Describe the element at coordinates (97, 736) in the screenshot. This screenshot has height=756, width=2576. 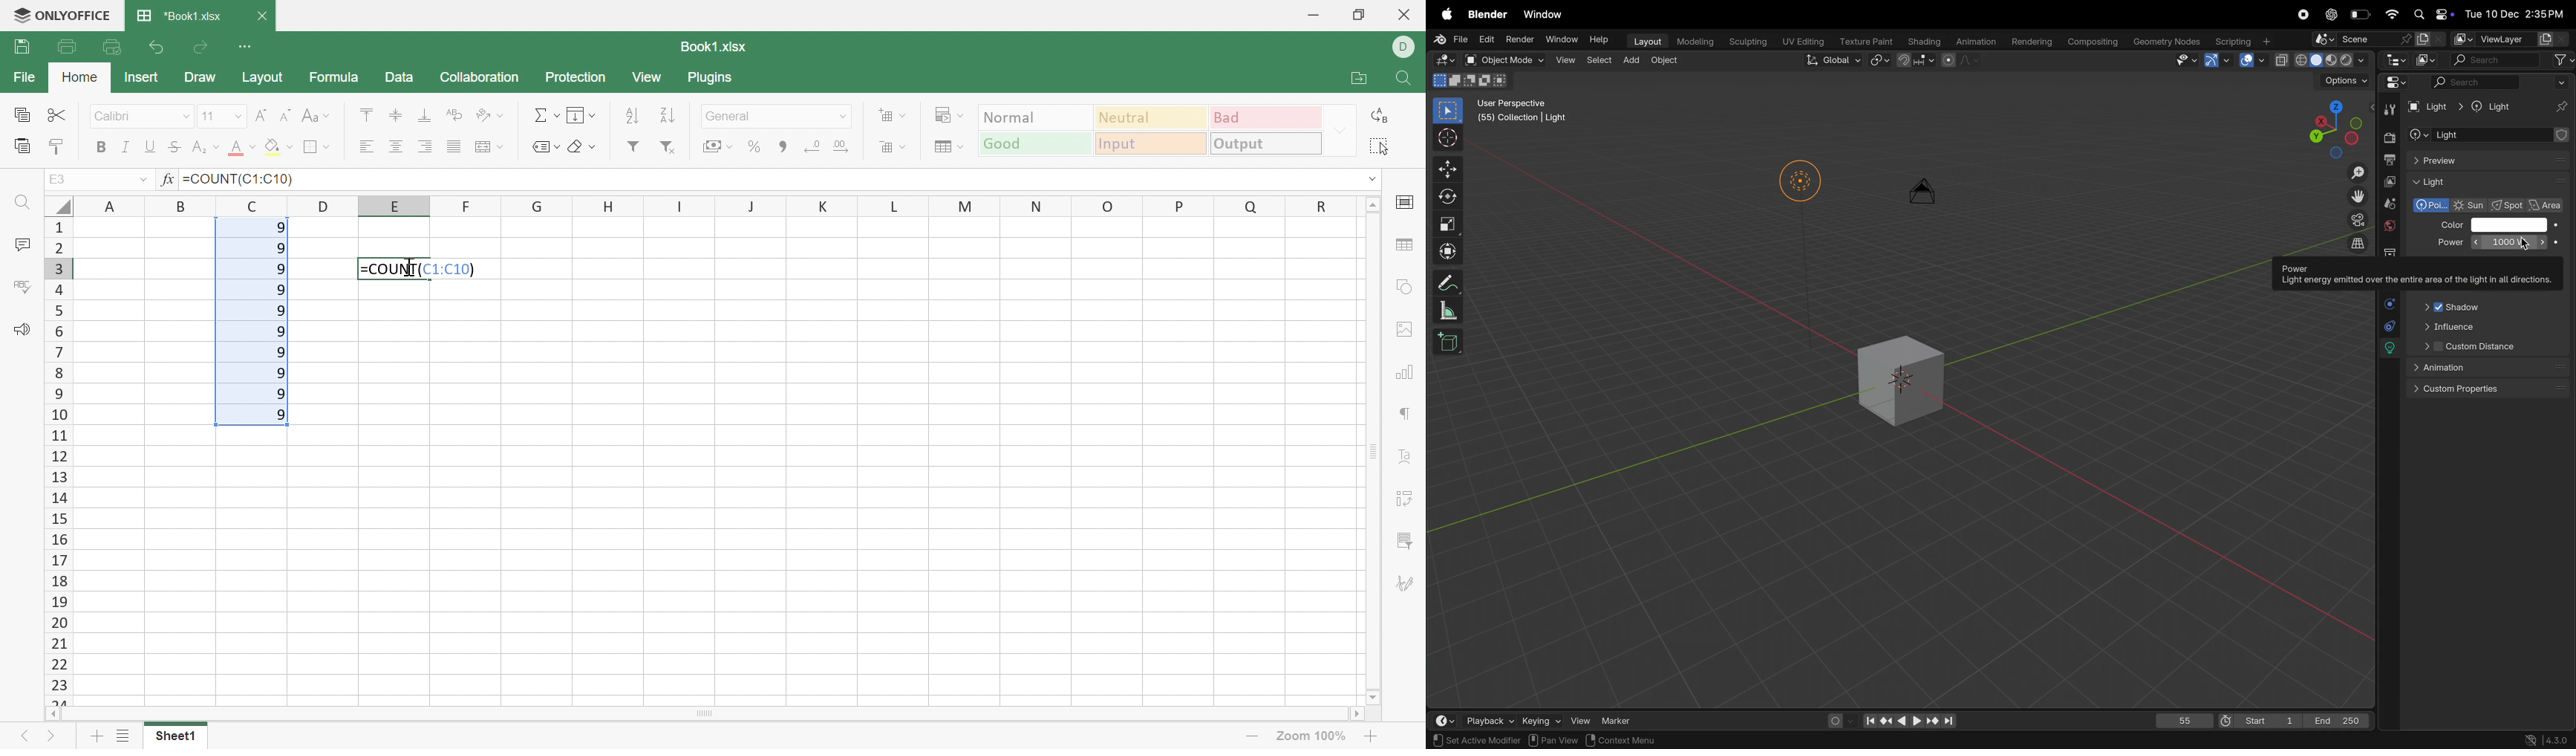
I see `Add sheet` at that location.